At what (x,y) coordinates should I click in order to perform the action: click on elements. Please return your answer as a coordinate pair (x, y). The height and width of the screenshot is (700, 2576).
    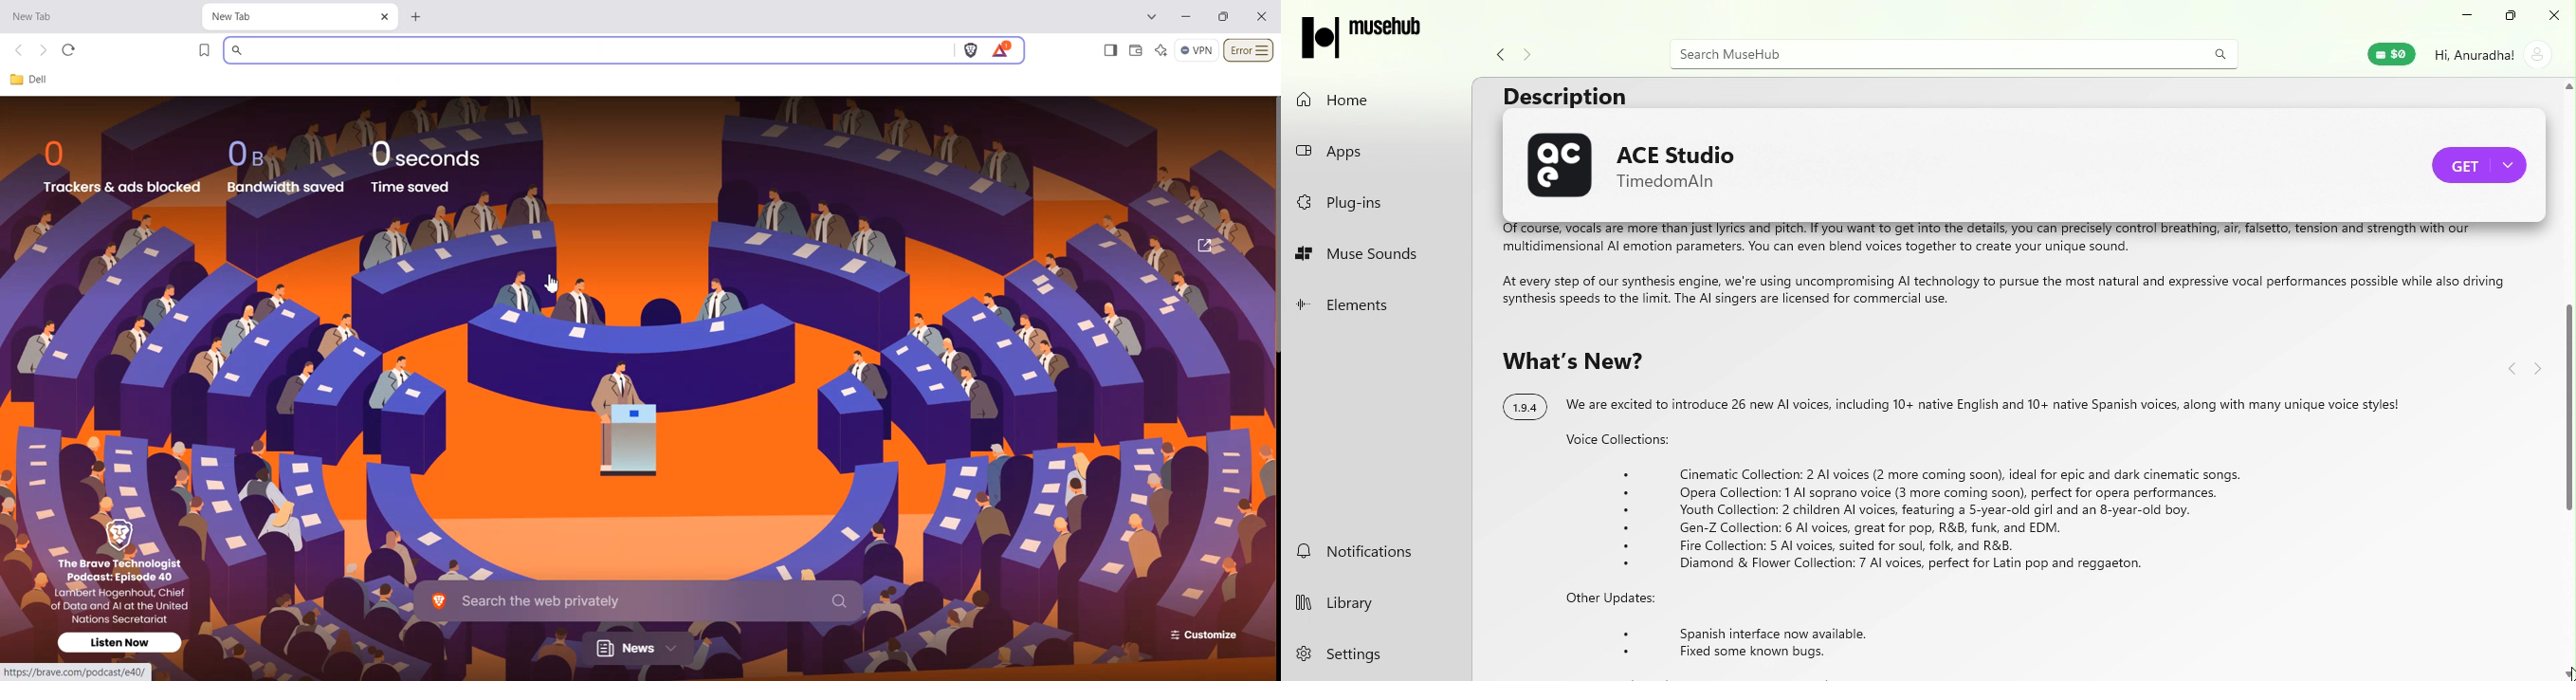
    Looking at the image, I should click on (1379, 304).